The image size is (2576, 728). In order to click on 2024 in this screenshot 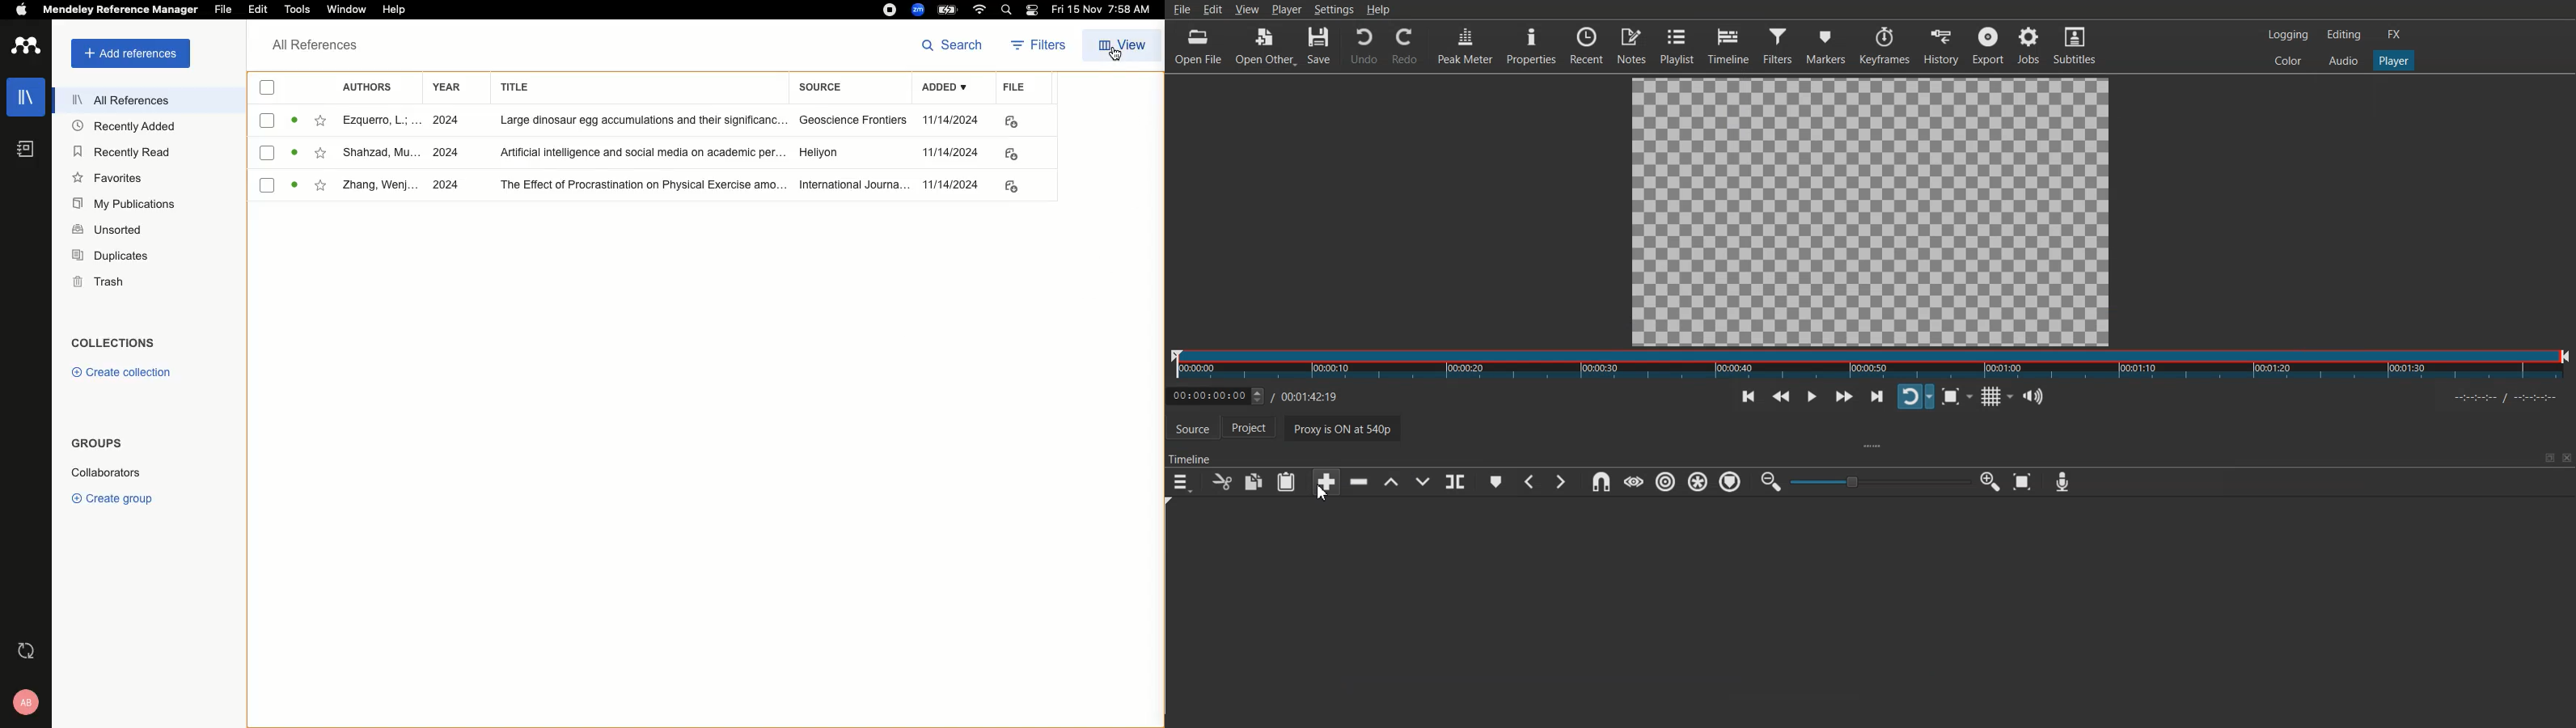, I will do `click(447, 151)`.